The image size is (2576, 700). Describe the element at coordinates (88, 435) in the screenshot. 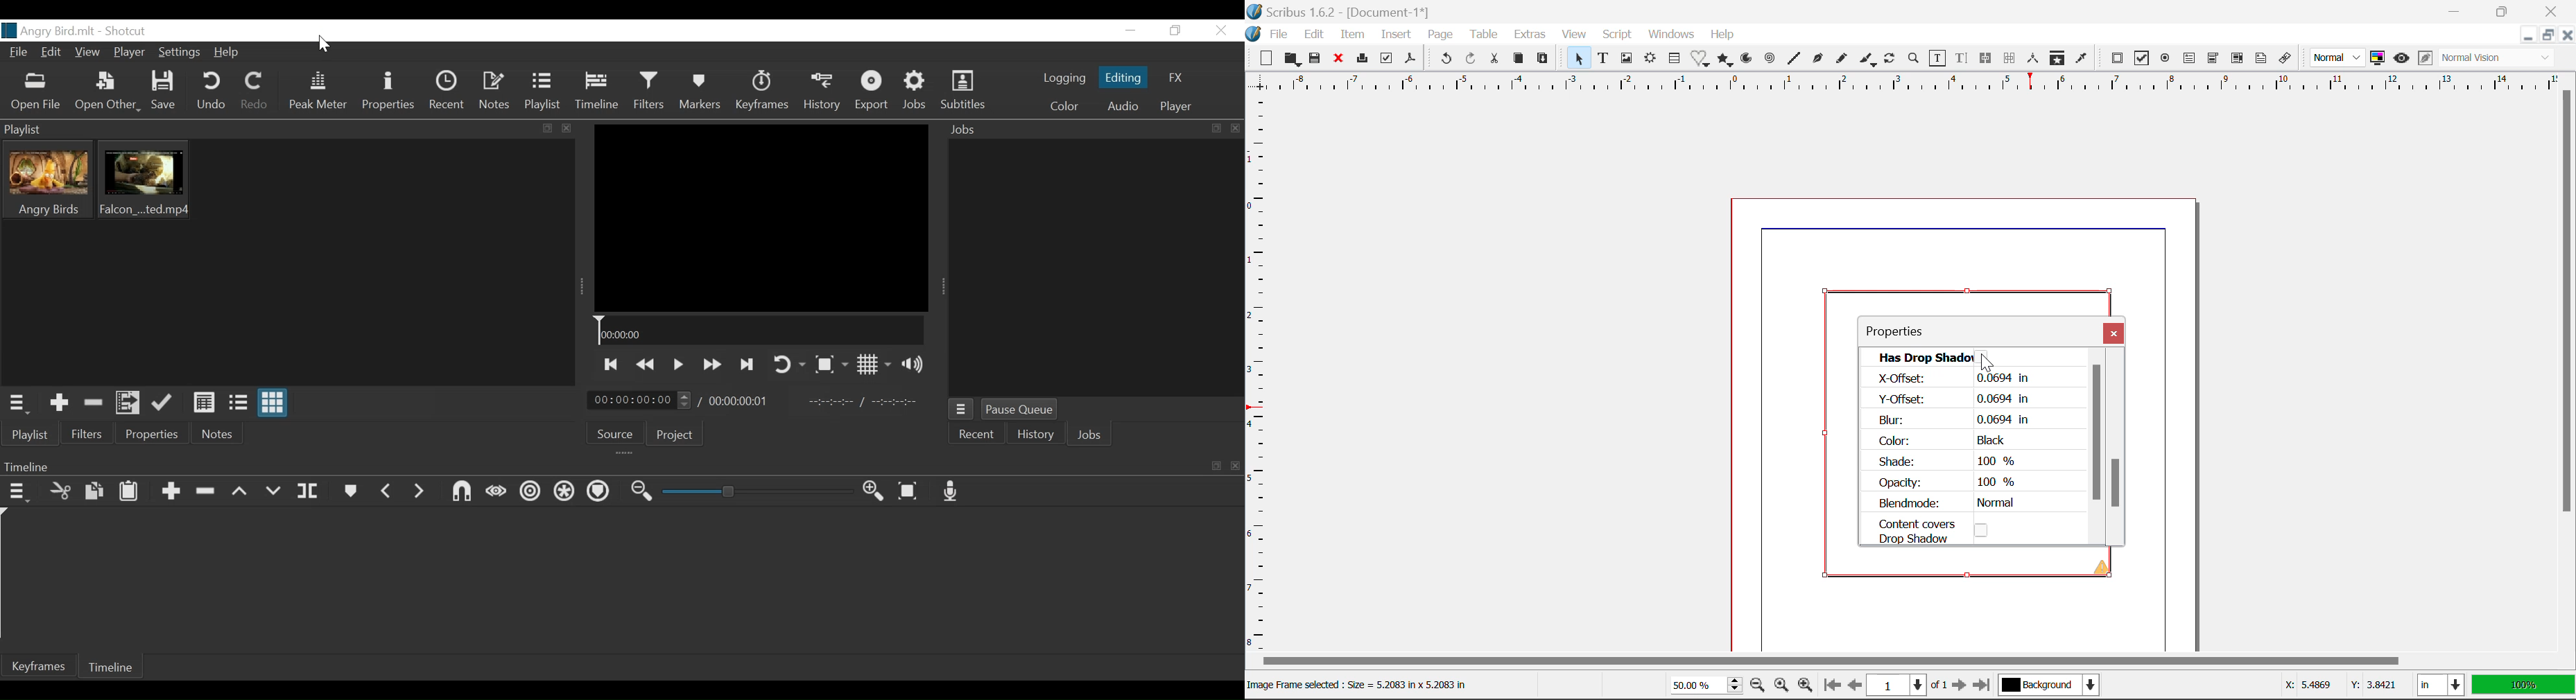

I see `Filters` at that location.